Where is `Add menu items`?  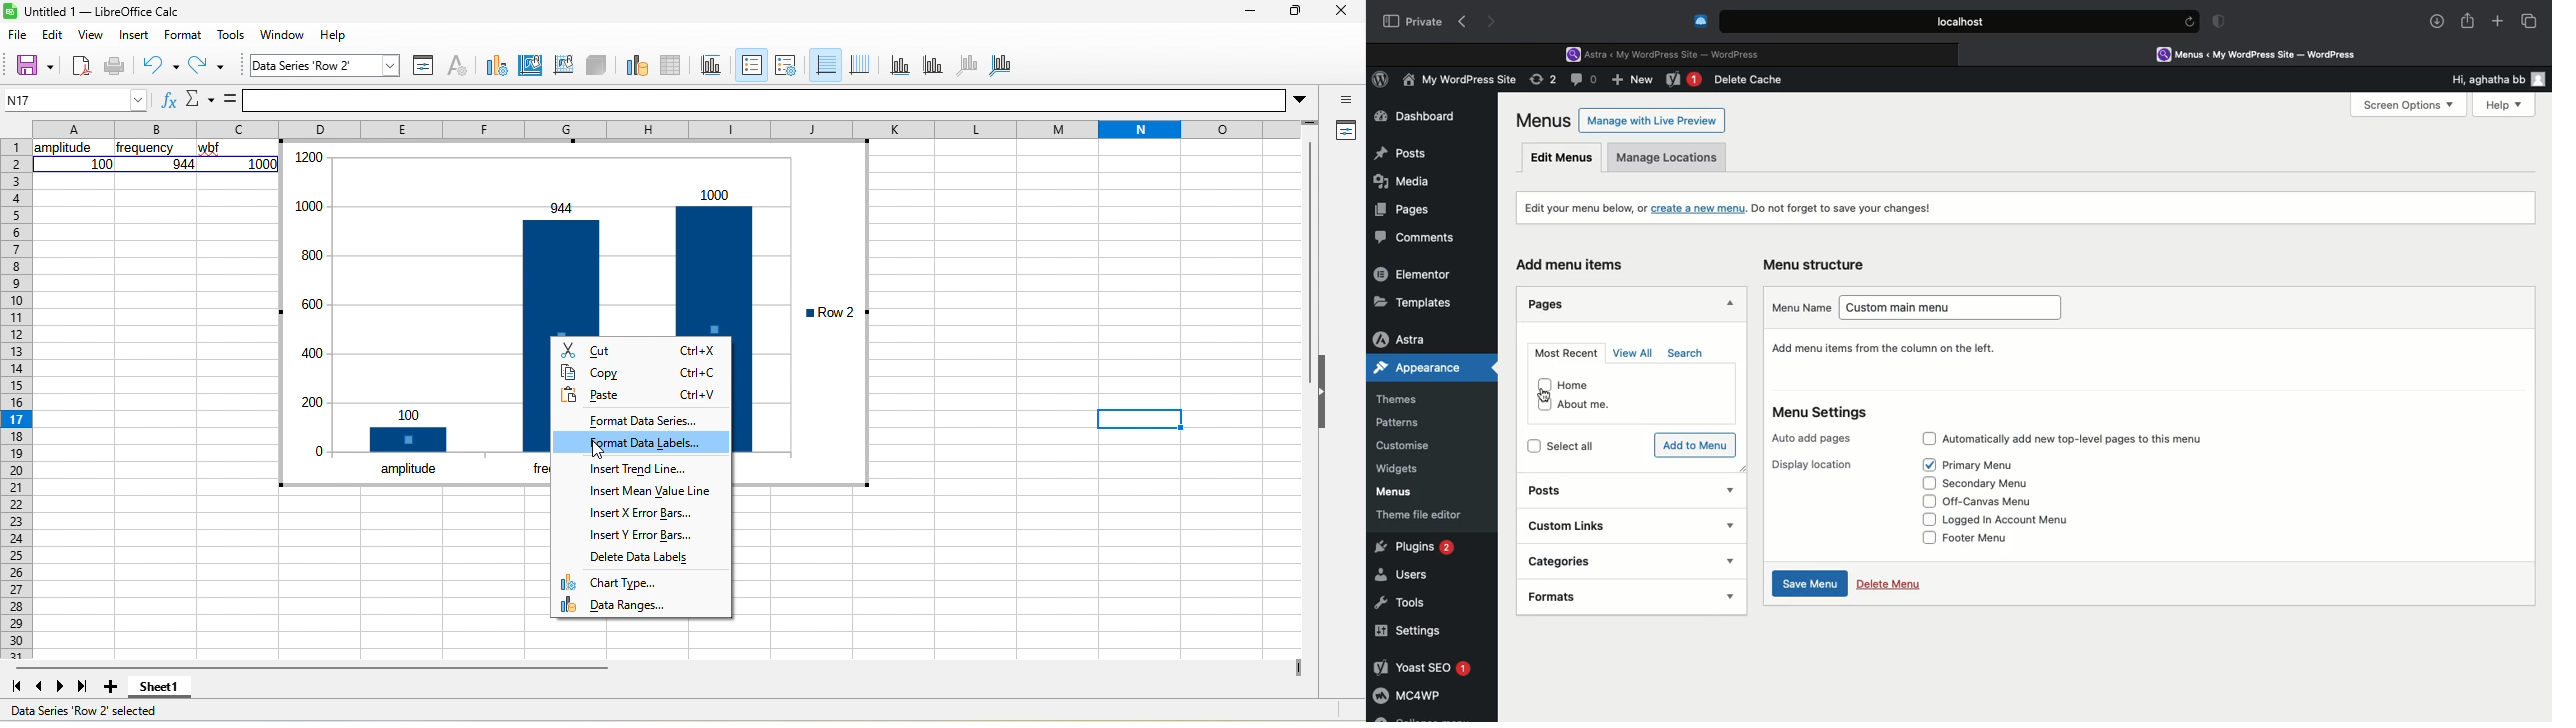 Add menu items is located at coordinates (1577, 265).